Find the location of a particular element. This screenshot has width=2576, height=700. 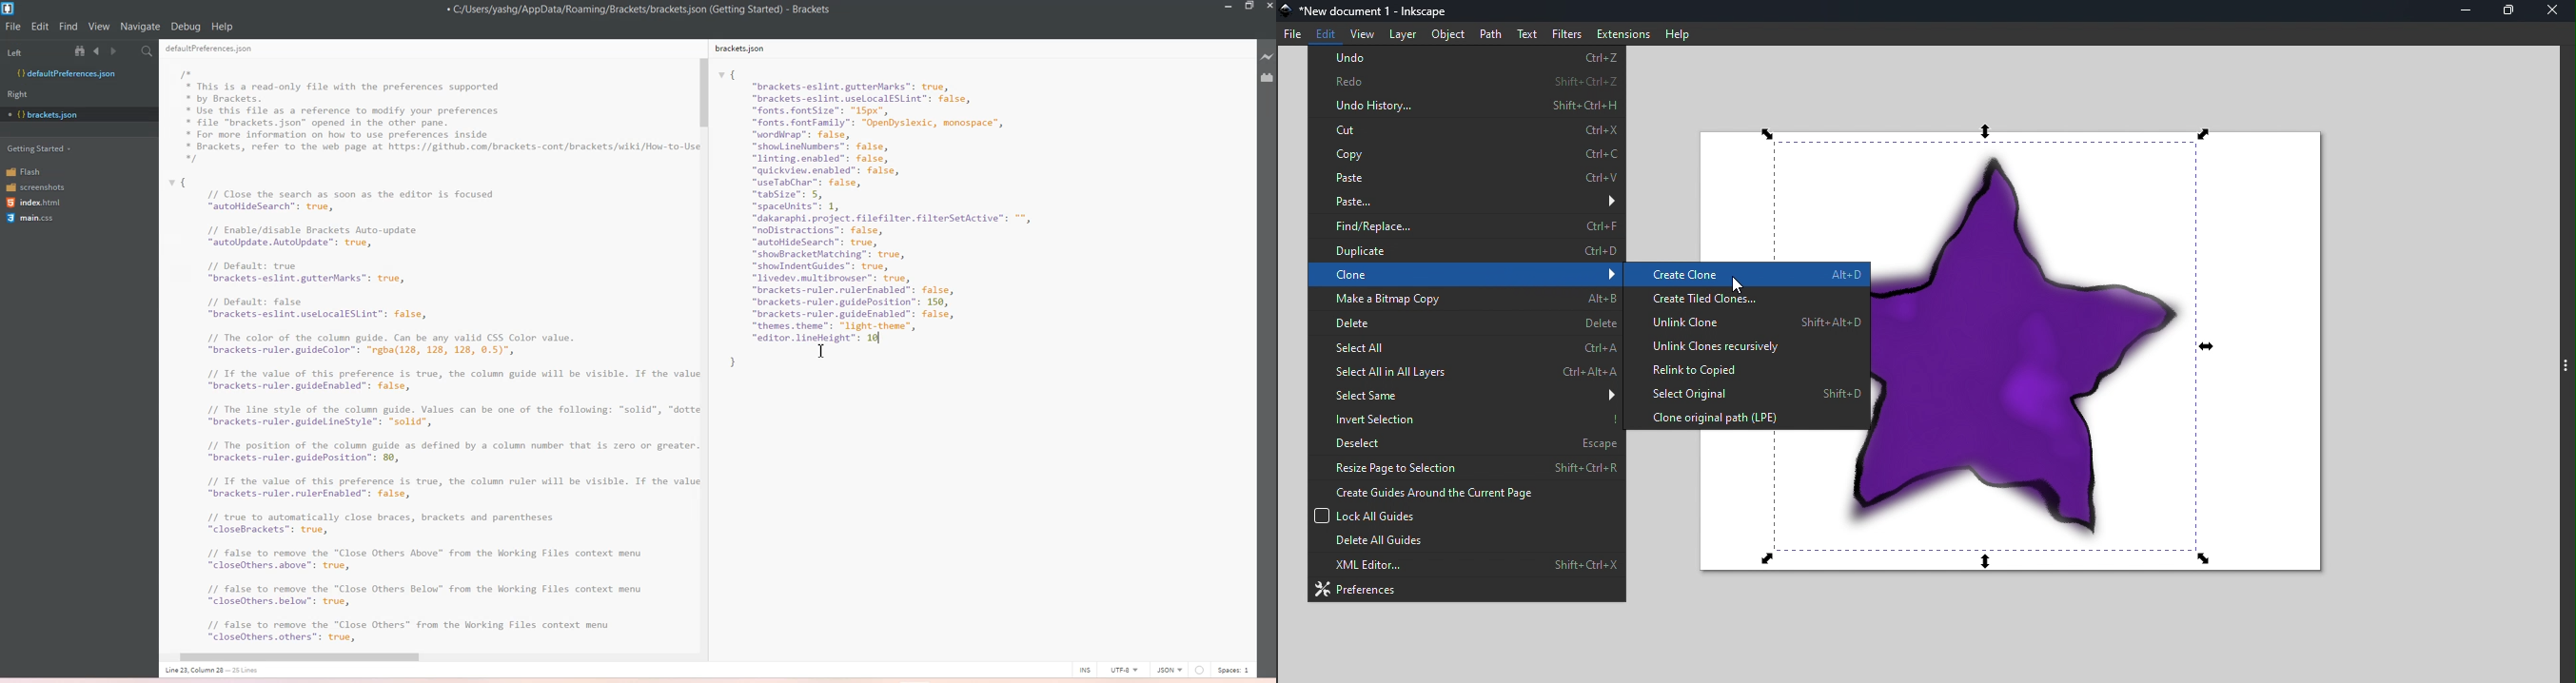

Navigate Backwards is located at coordinates (99, 51).